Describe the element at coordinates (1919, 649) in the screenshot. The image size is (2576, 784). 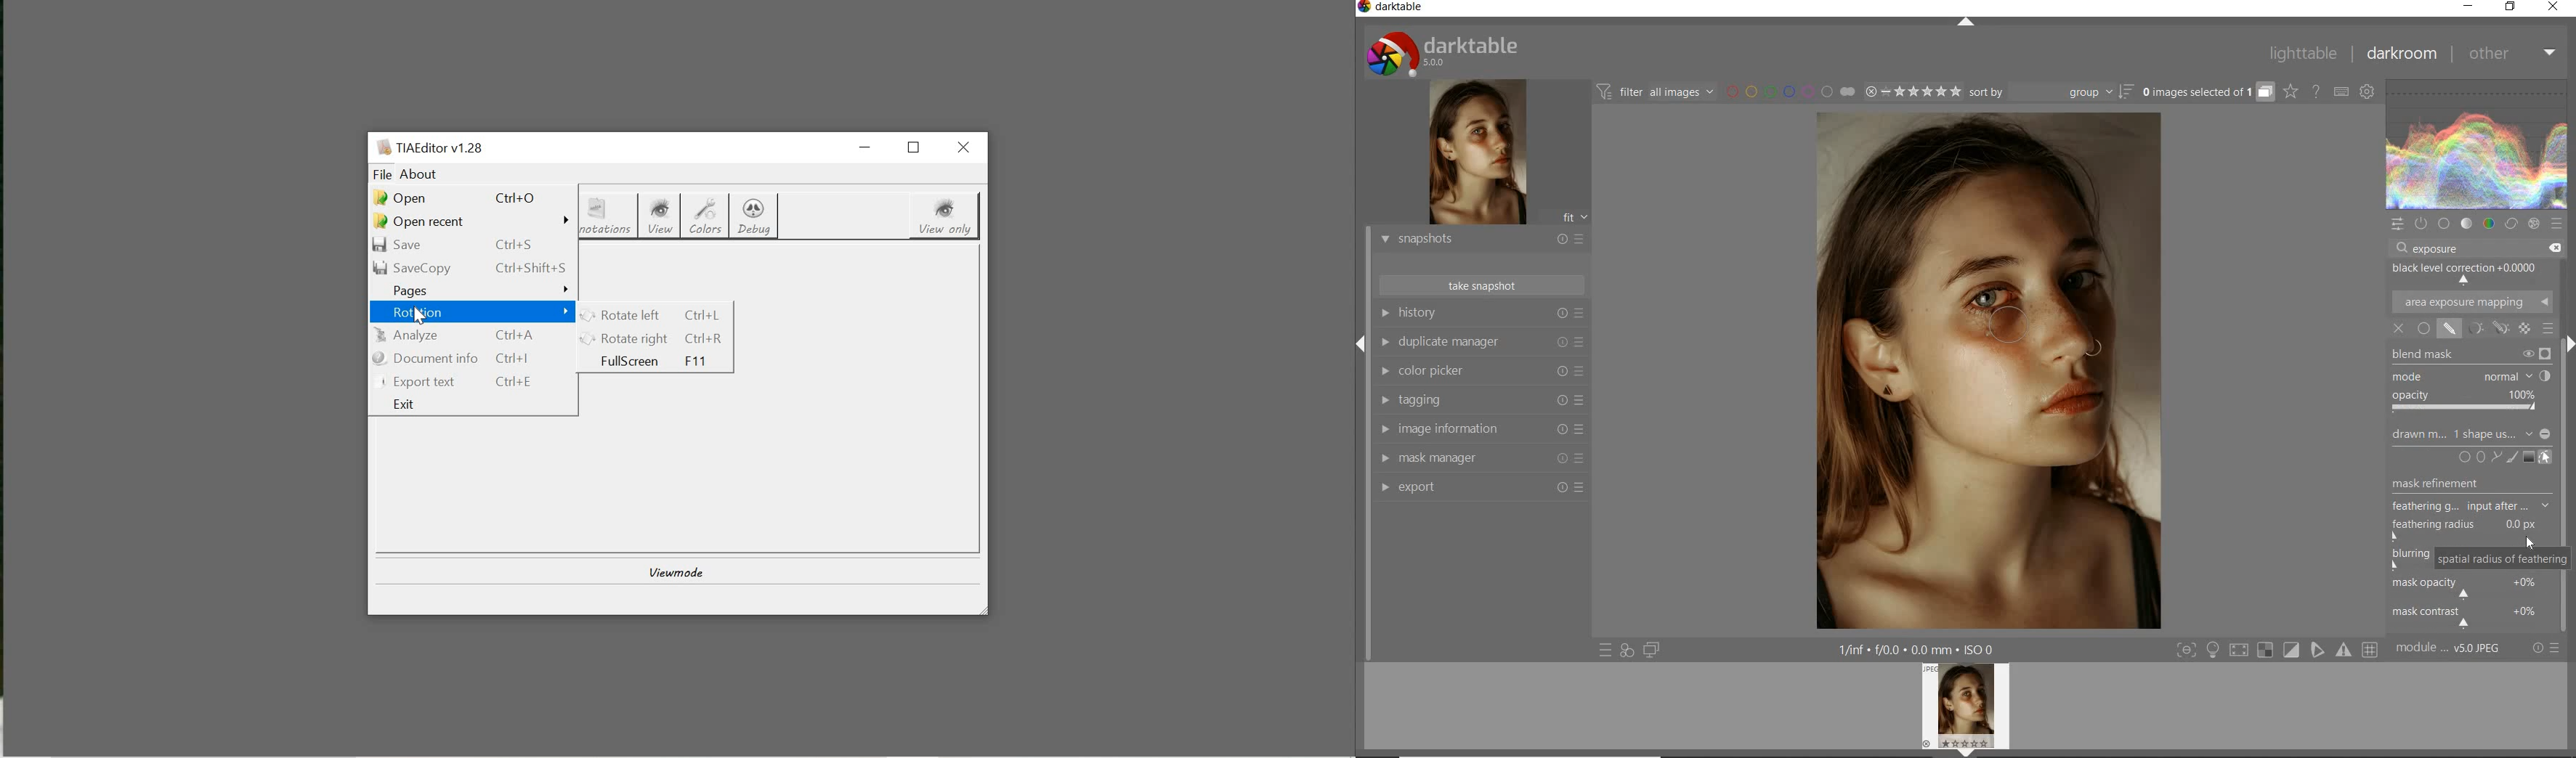
I see `other display information` at that location.